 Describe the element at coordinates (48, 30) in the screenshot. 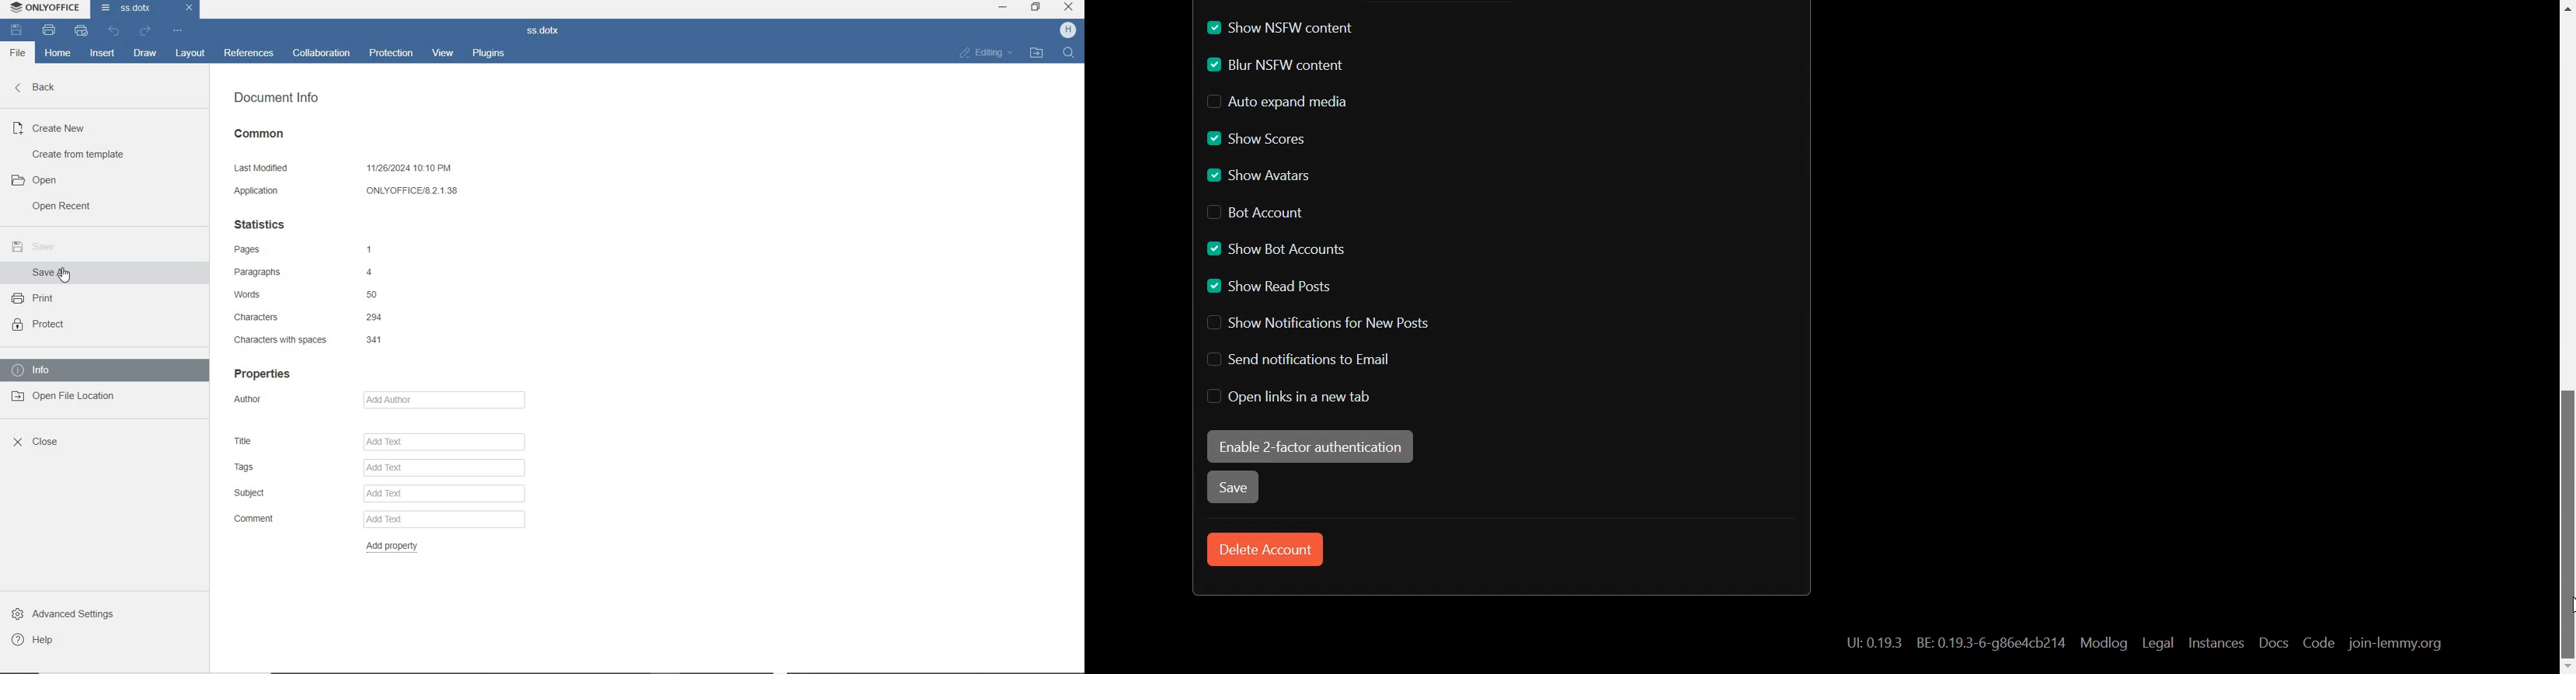

I see `PRINT` at that location.